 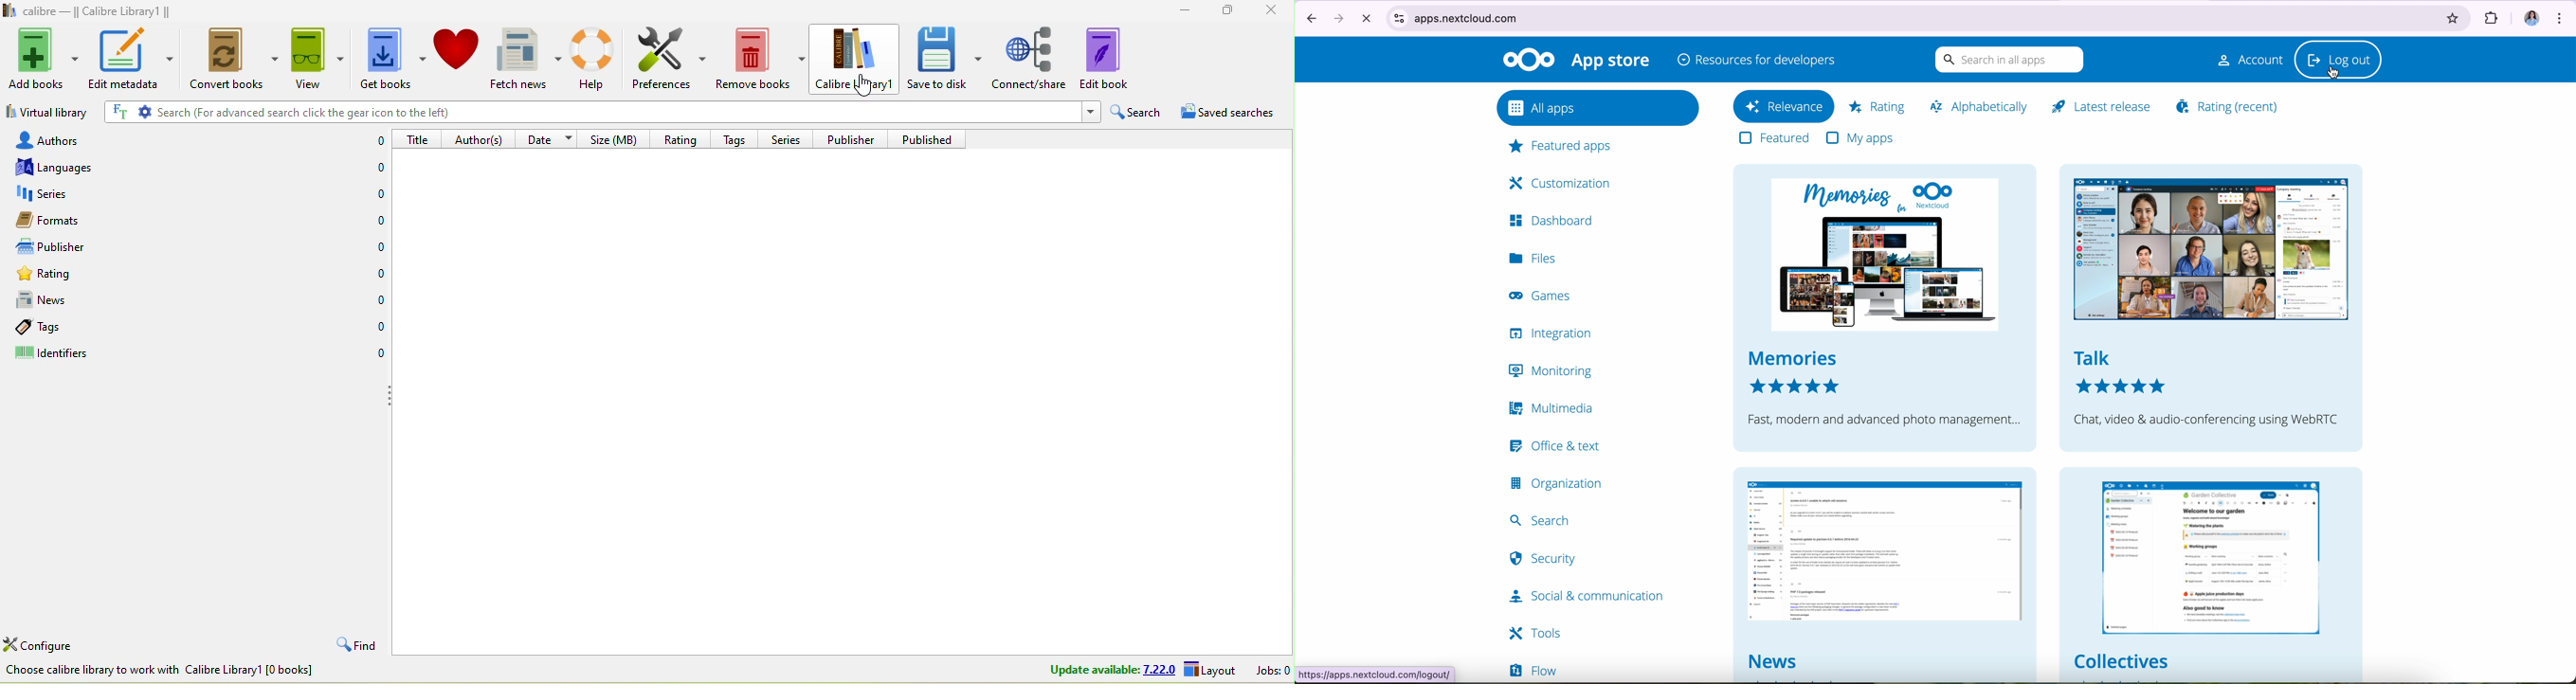 I want to click on organization, so click(x=1555, y=483).